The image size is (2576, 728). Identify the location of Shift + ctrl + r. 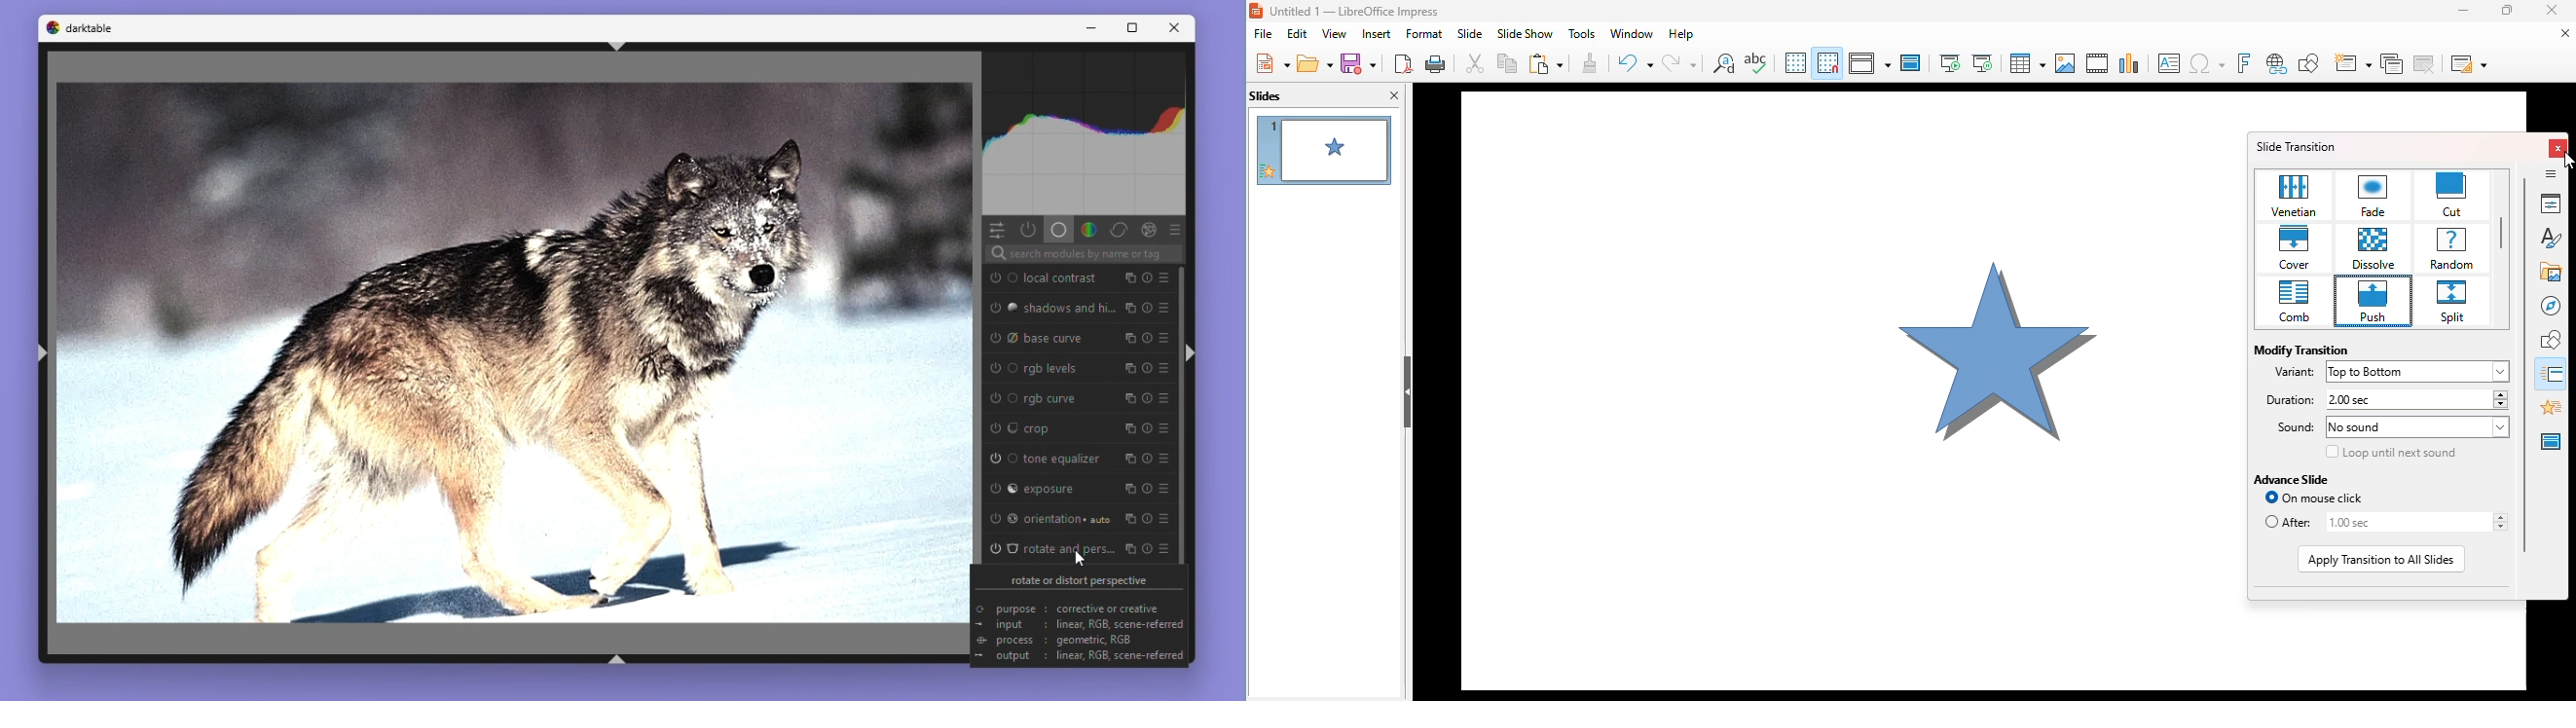
(1191, 351).